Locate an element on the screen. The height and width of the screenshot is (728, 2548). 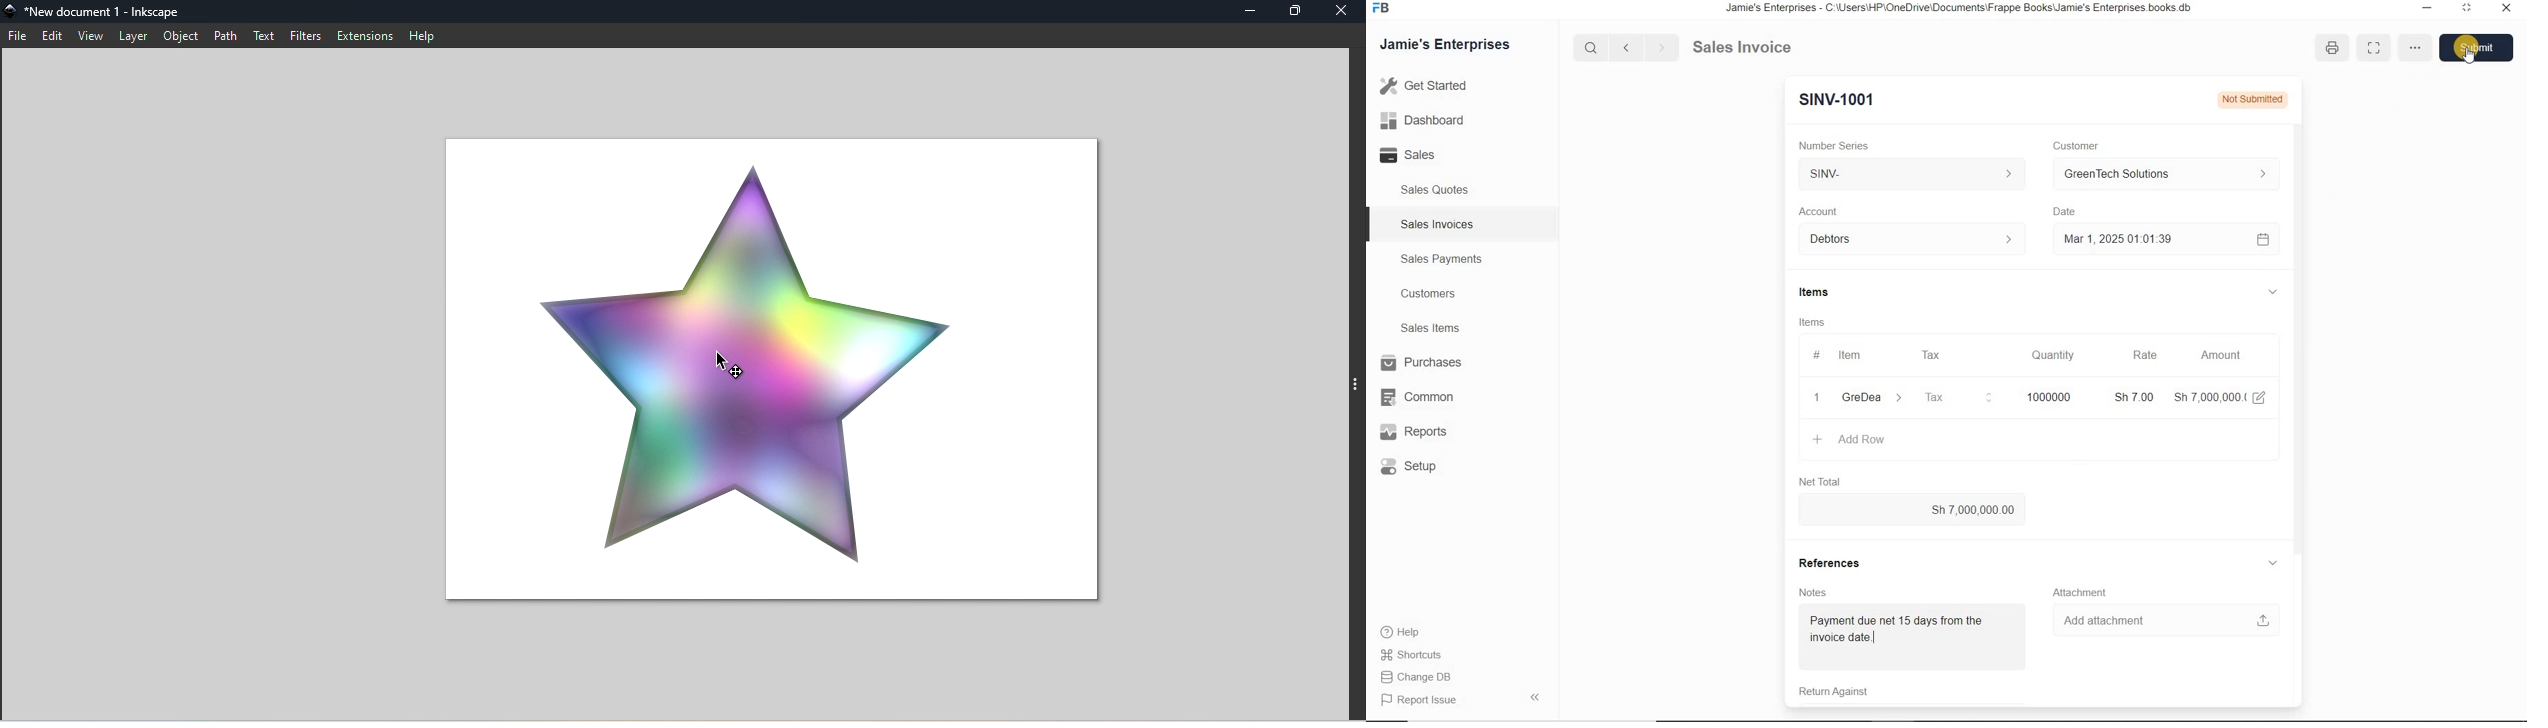
Sales is located at coordinates (1413, 156).